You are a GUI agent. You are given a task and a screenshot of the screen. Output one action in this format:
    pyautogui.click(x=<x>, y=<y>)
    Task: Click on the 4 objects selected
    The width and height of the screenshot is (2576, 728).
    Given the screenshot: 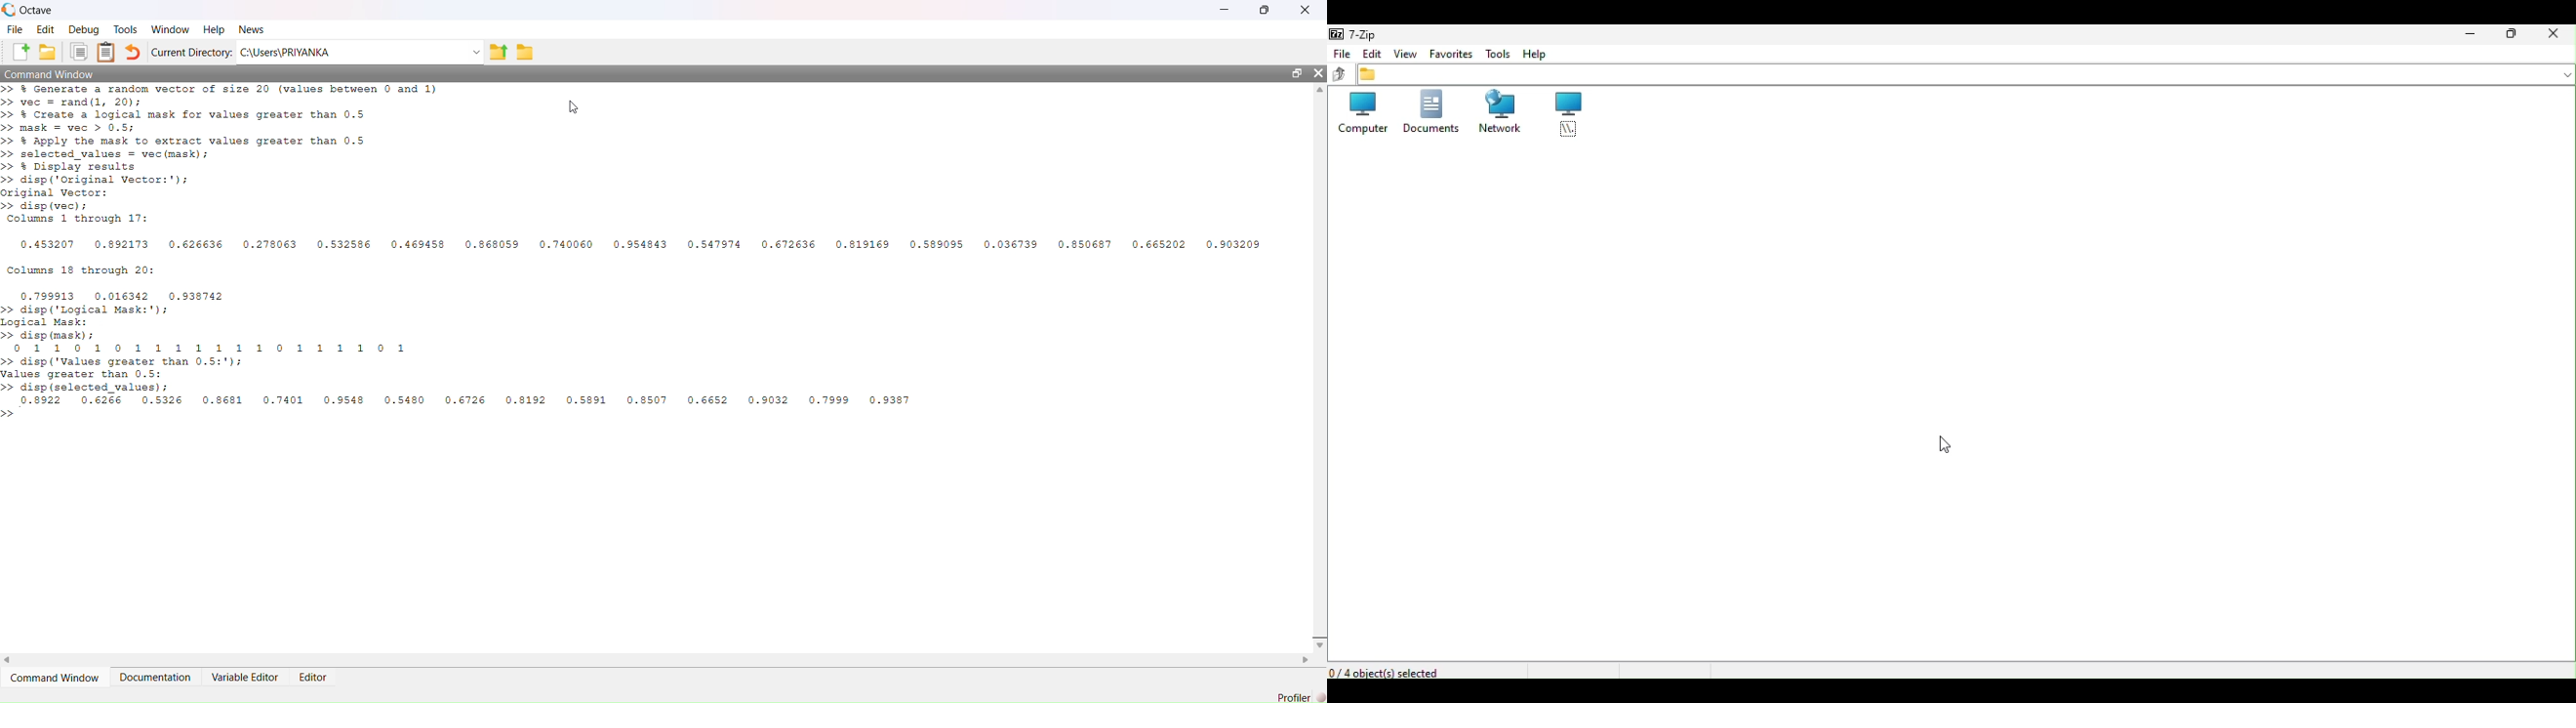 What is the action you would take?
    pyautogui.click(x=1388, y=671)
    